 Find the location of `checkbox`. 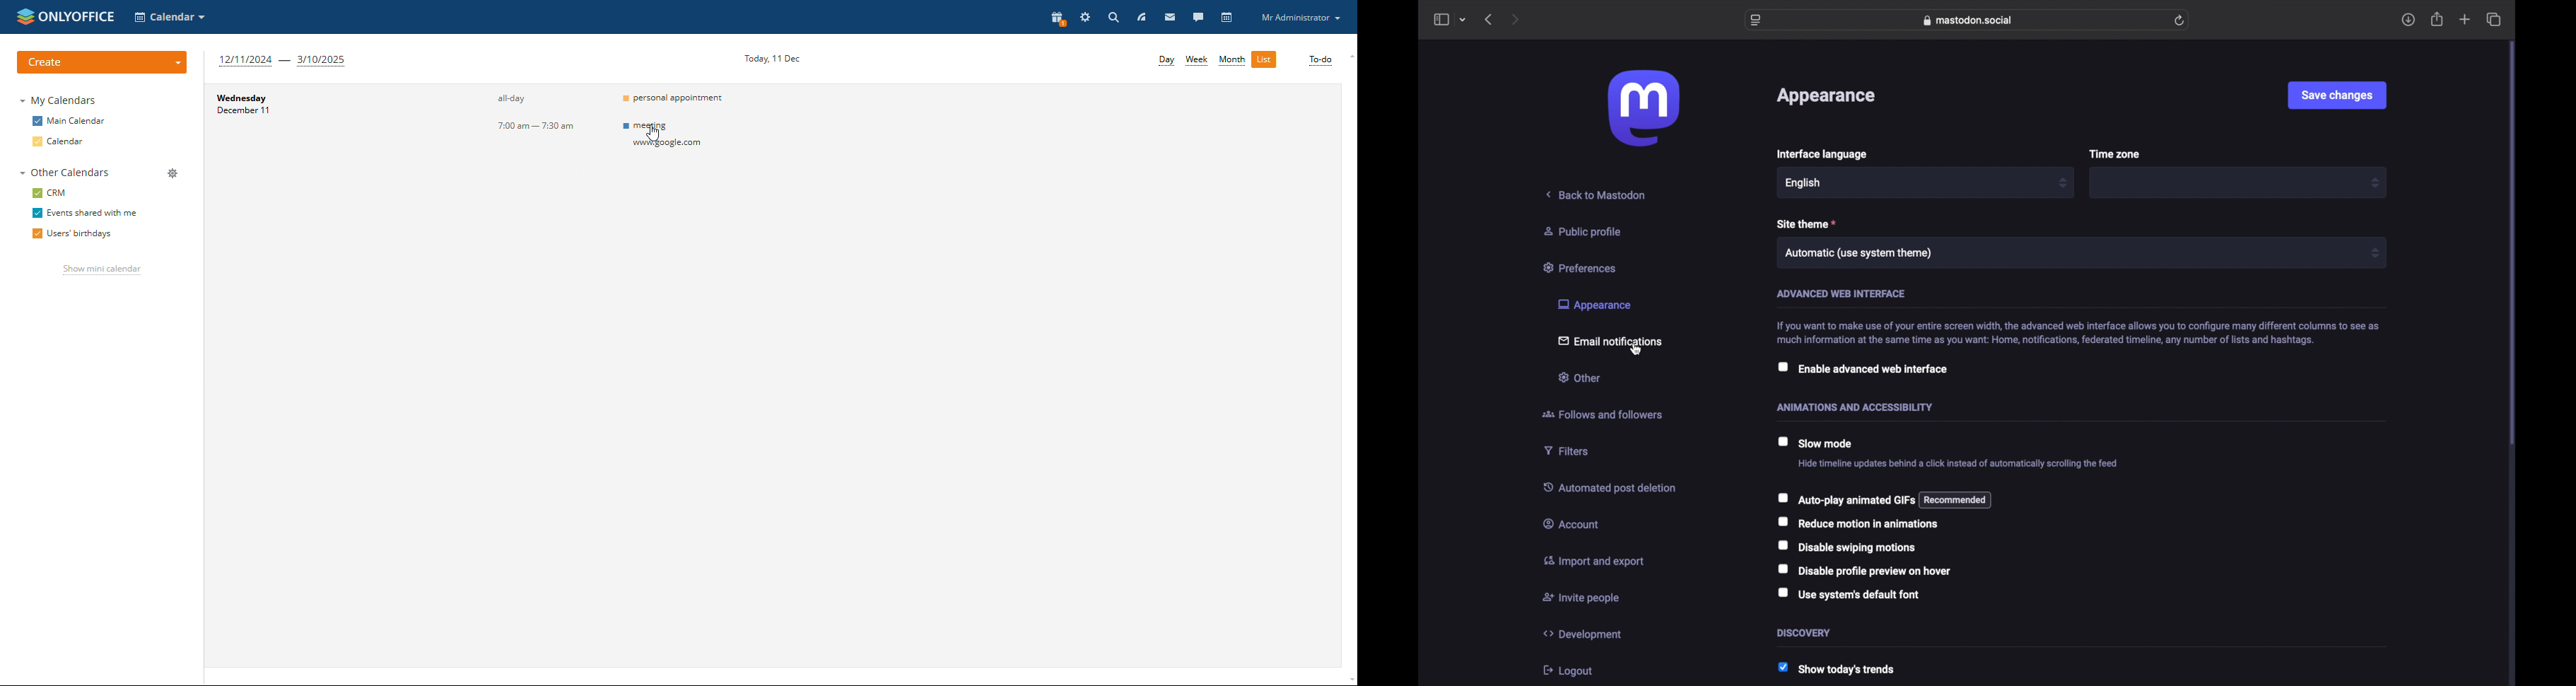

checkbox is located at coordinates (1861, 368).